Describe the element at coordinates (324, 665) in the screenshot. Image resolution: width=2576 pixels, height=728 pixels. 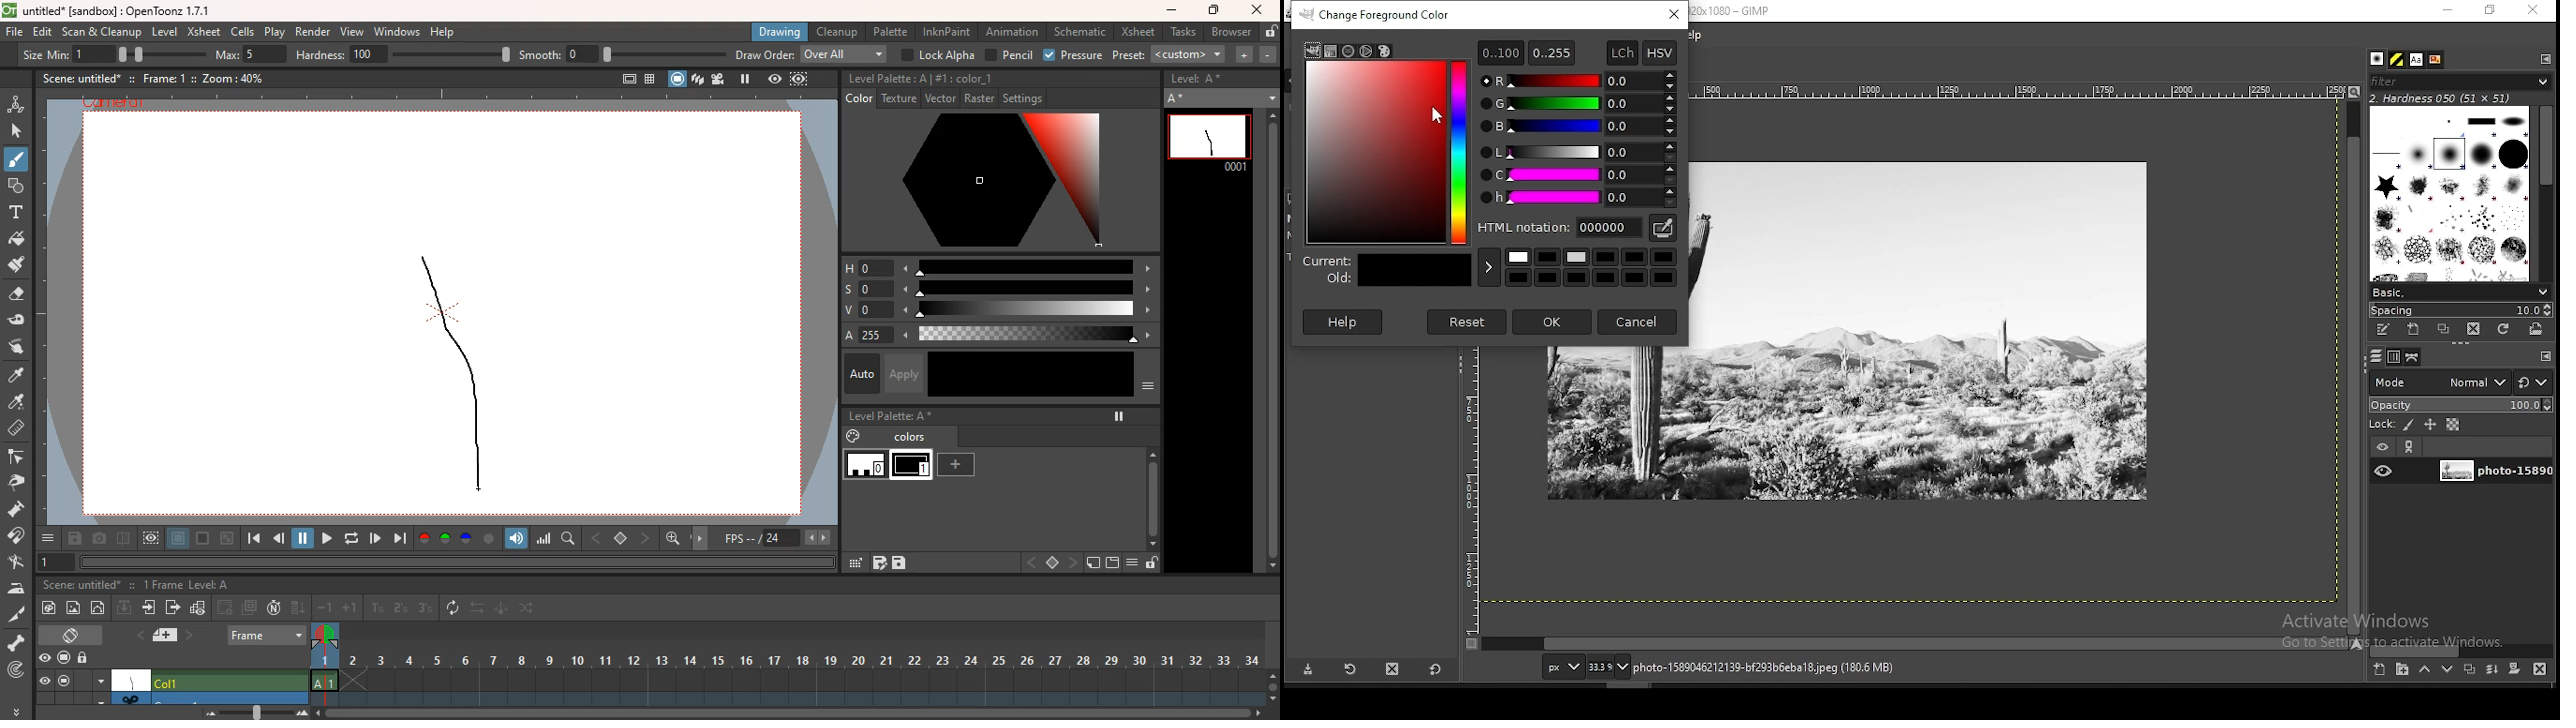
I see `frame` at that location.